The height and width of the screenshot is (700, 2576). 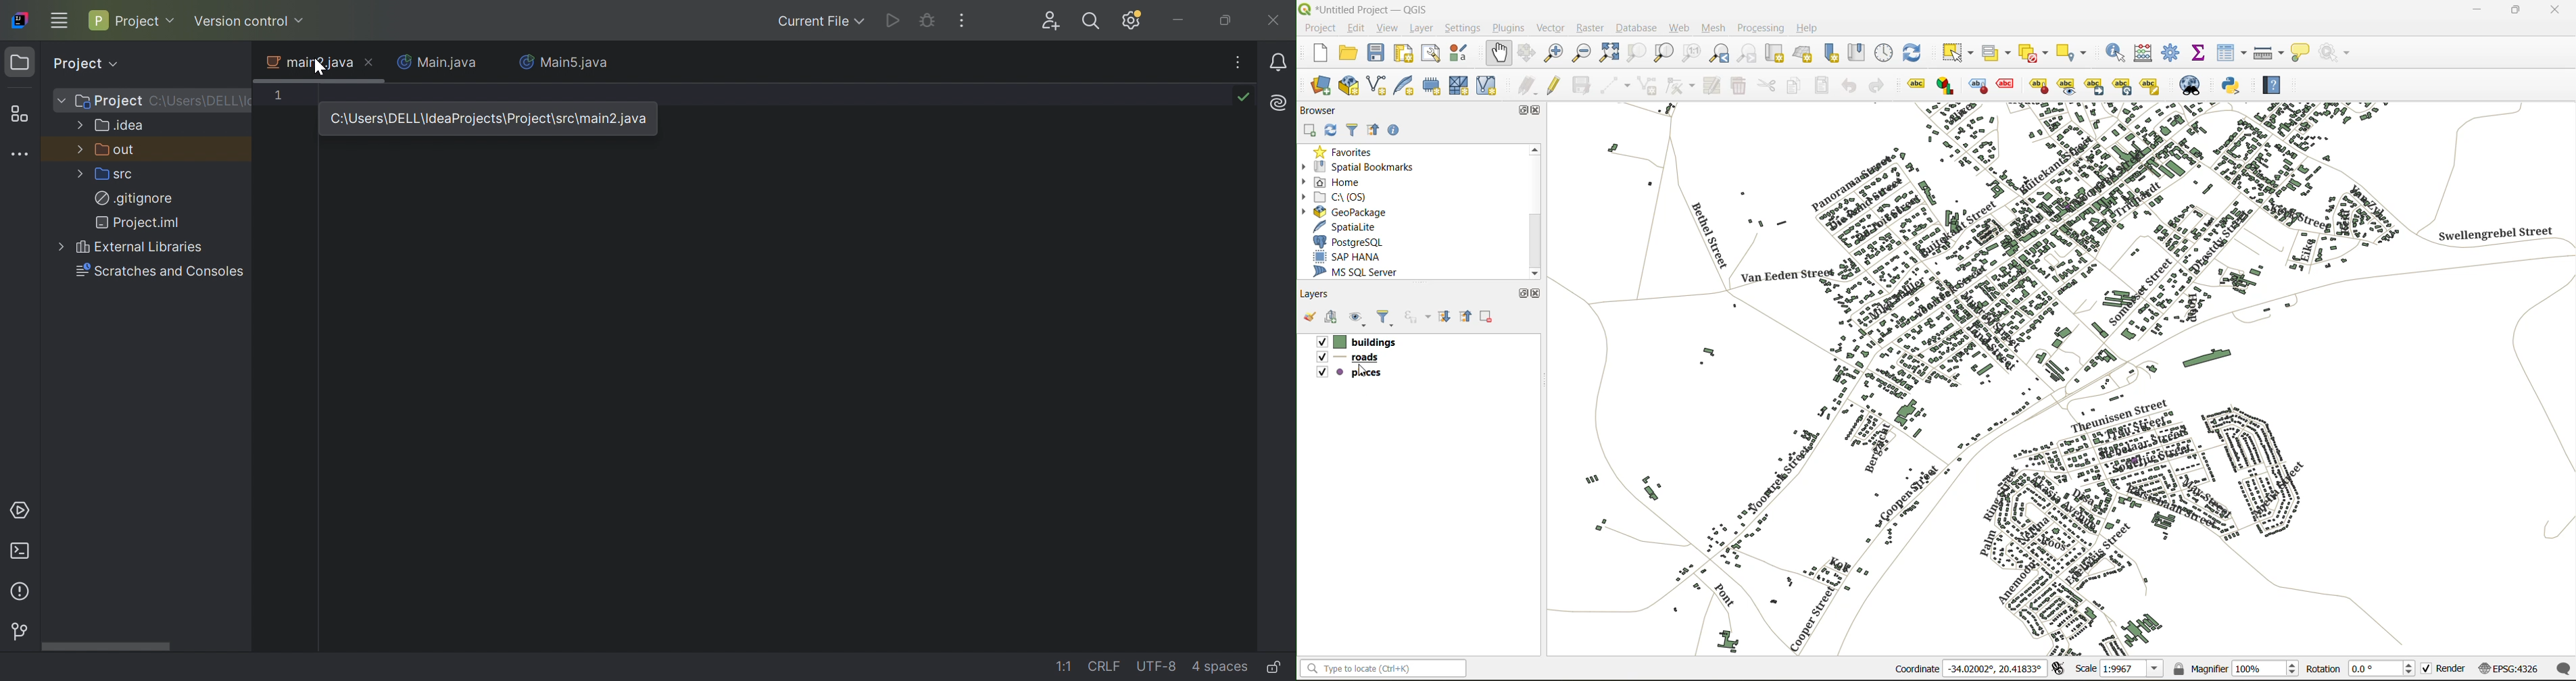 What do you see at coordinates (1539, 295) in the screenshot?
I see `close` at bounding box center [1539, 295].